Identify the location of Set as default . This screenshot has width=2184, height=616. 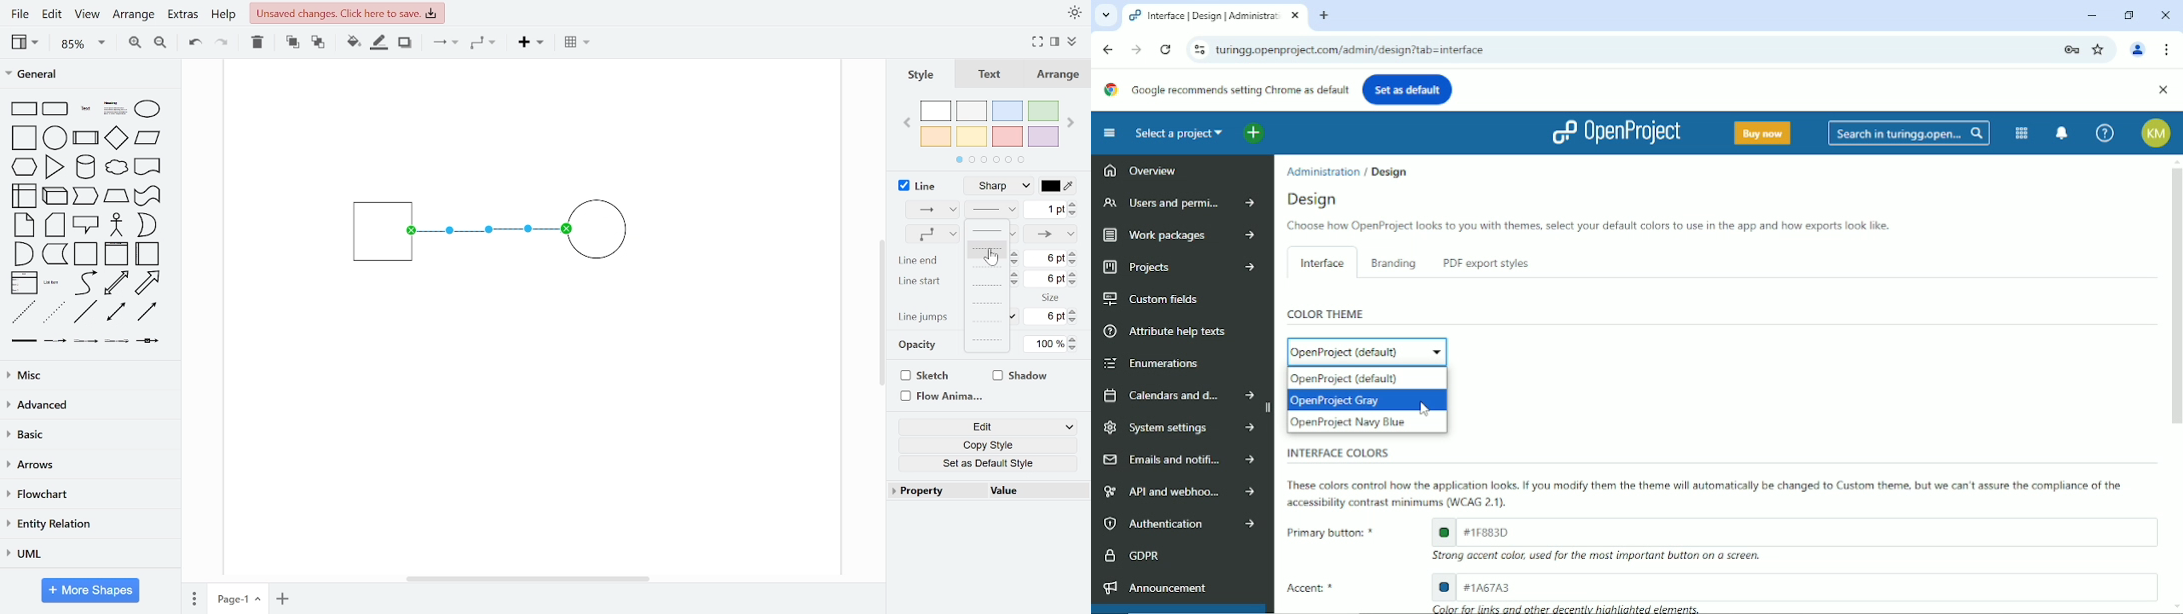
(1408, 88).